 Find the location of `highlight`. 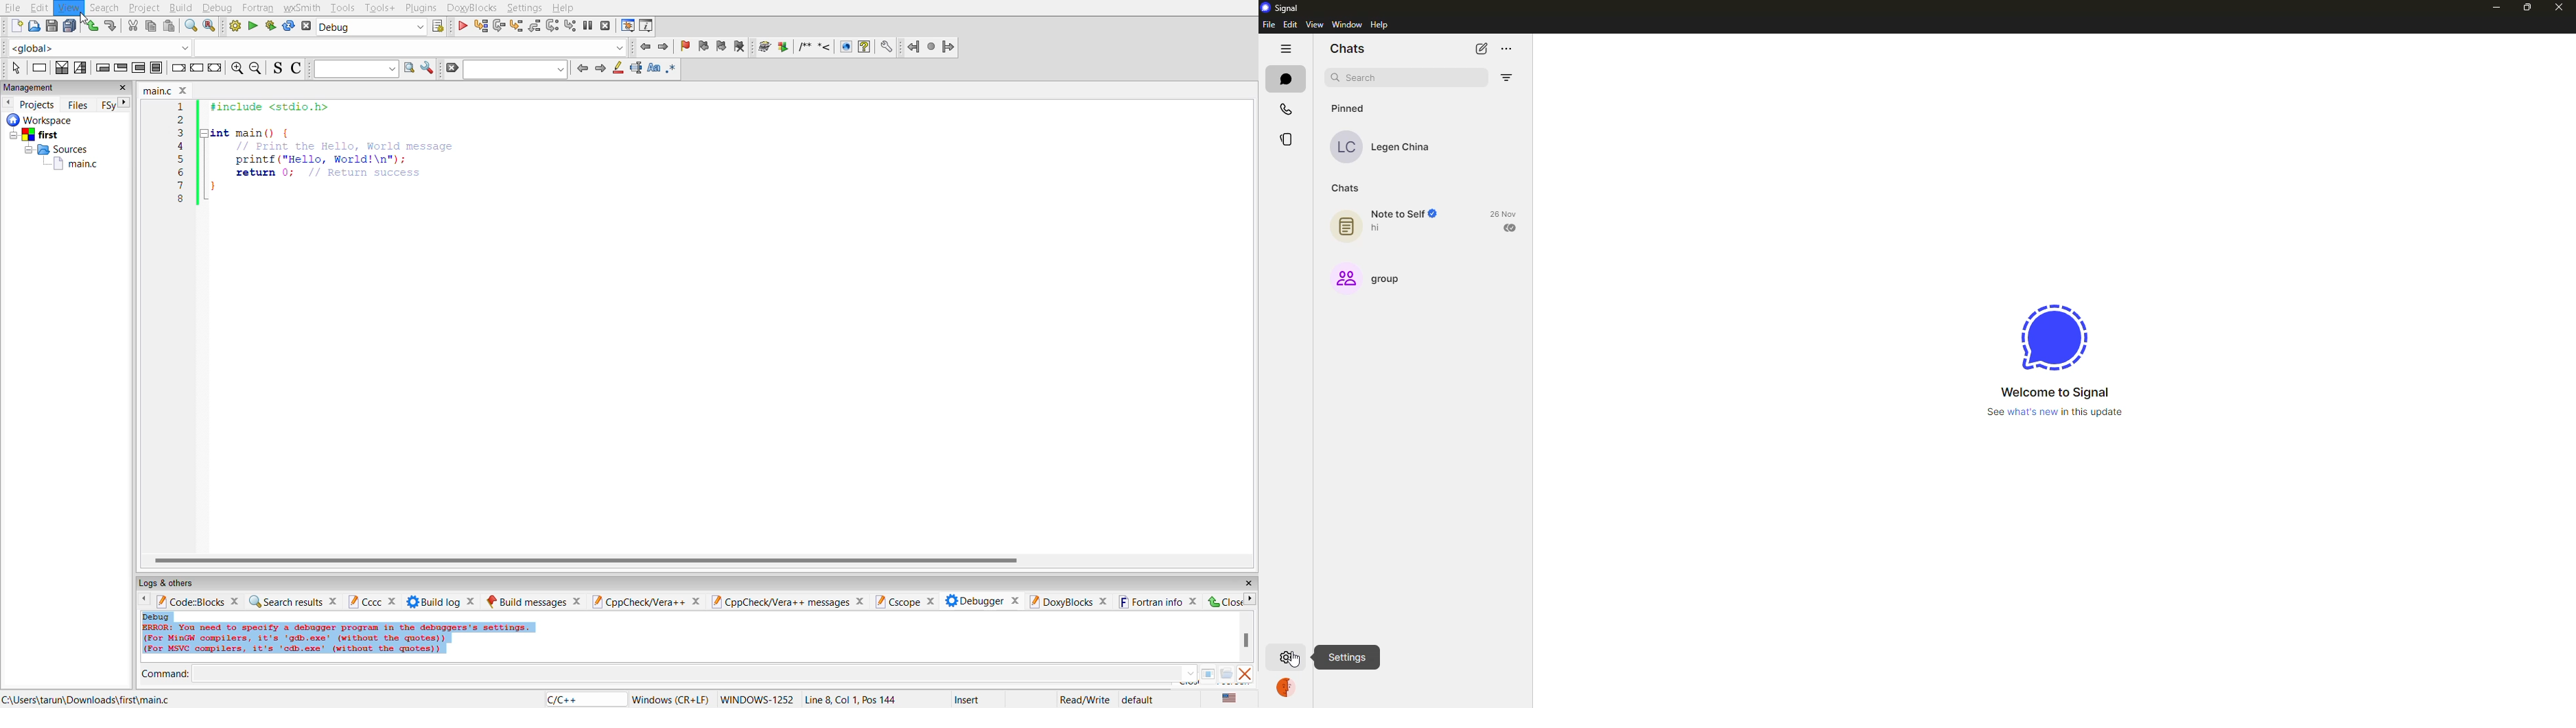

highlight is located at coordinates (620, 69).